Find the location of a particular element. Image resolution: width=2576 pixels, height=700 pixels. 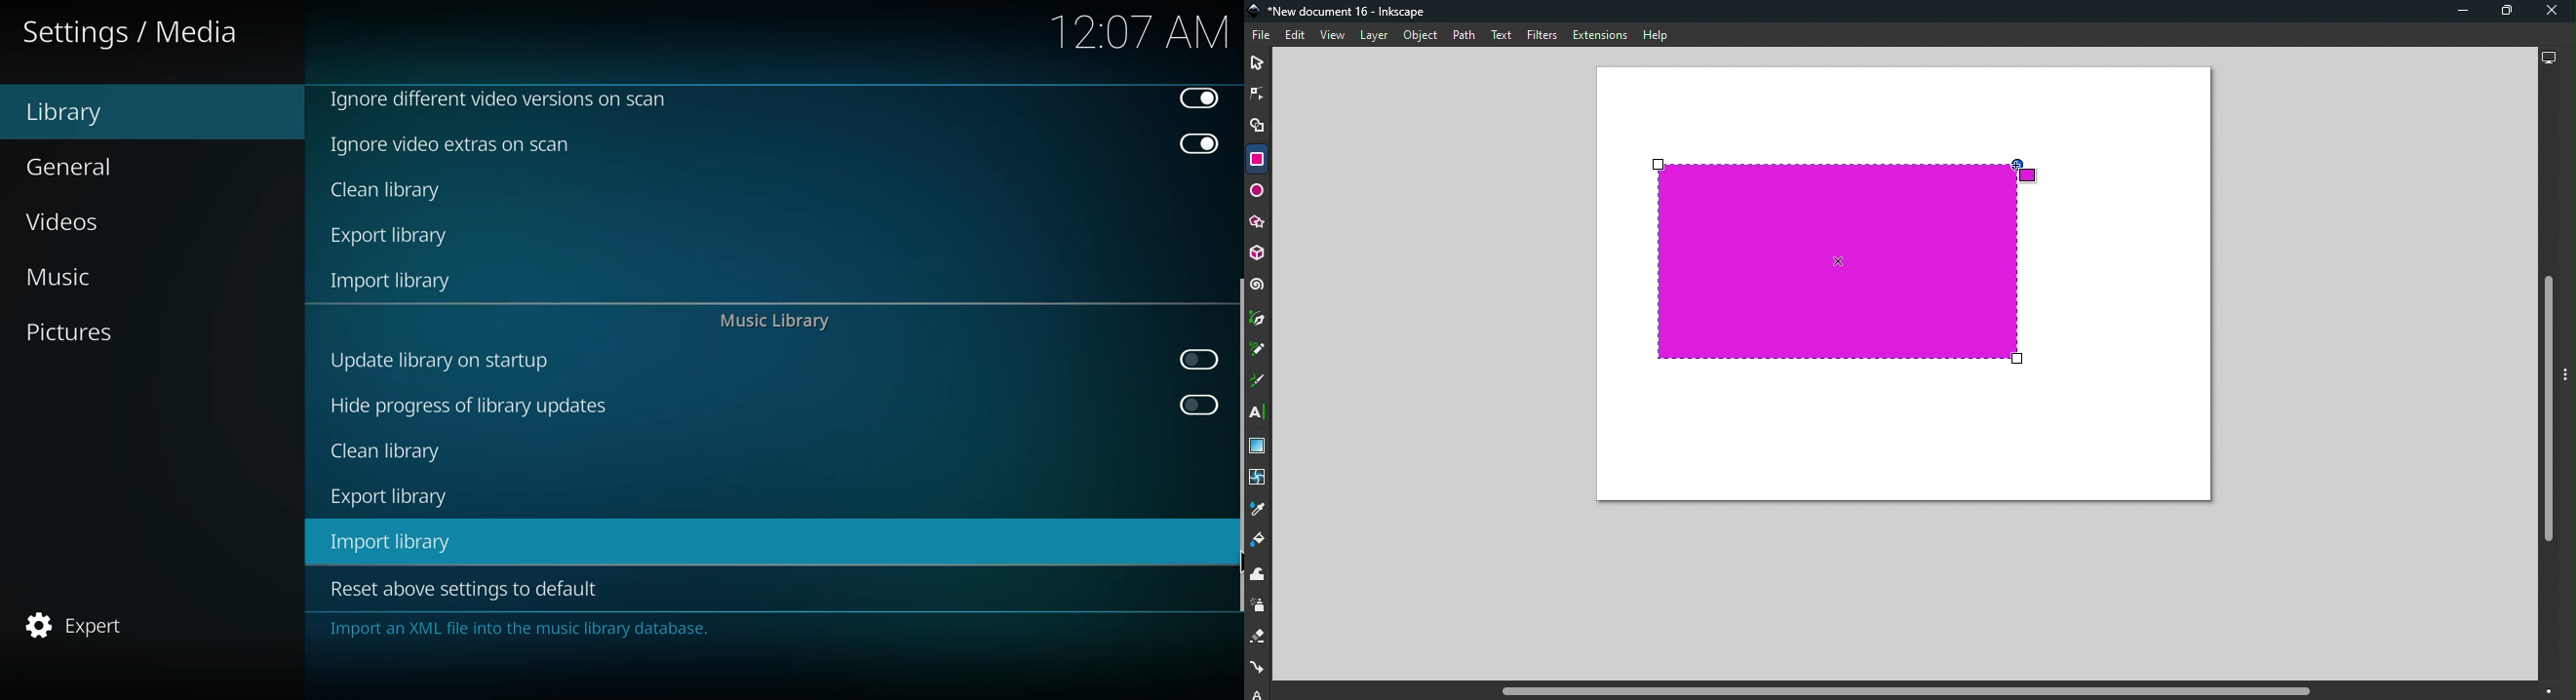

Rectangle is located at coordinates (1838, 263).